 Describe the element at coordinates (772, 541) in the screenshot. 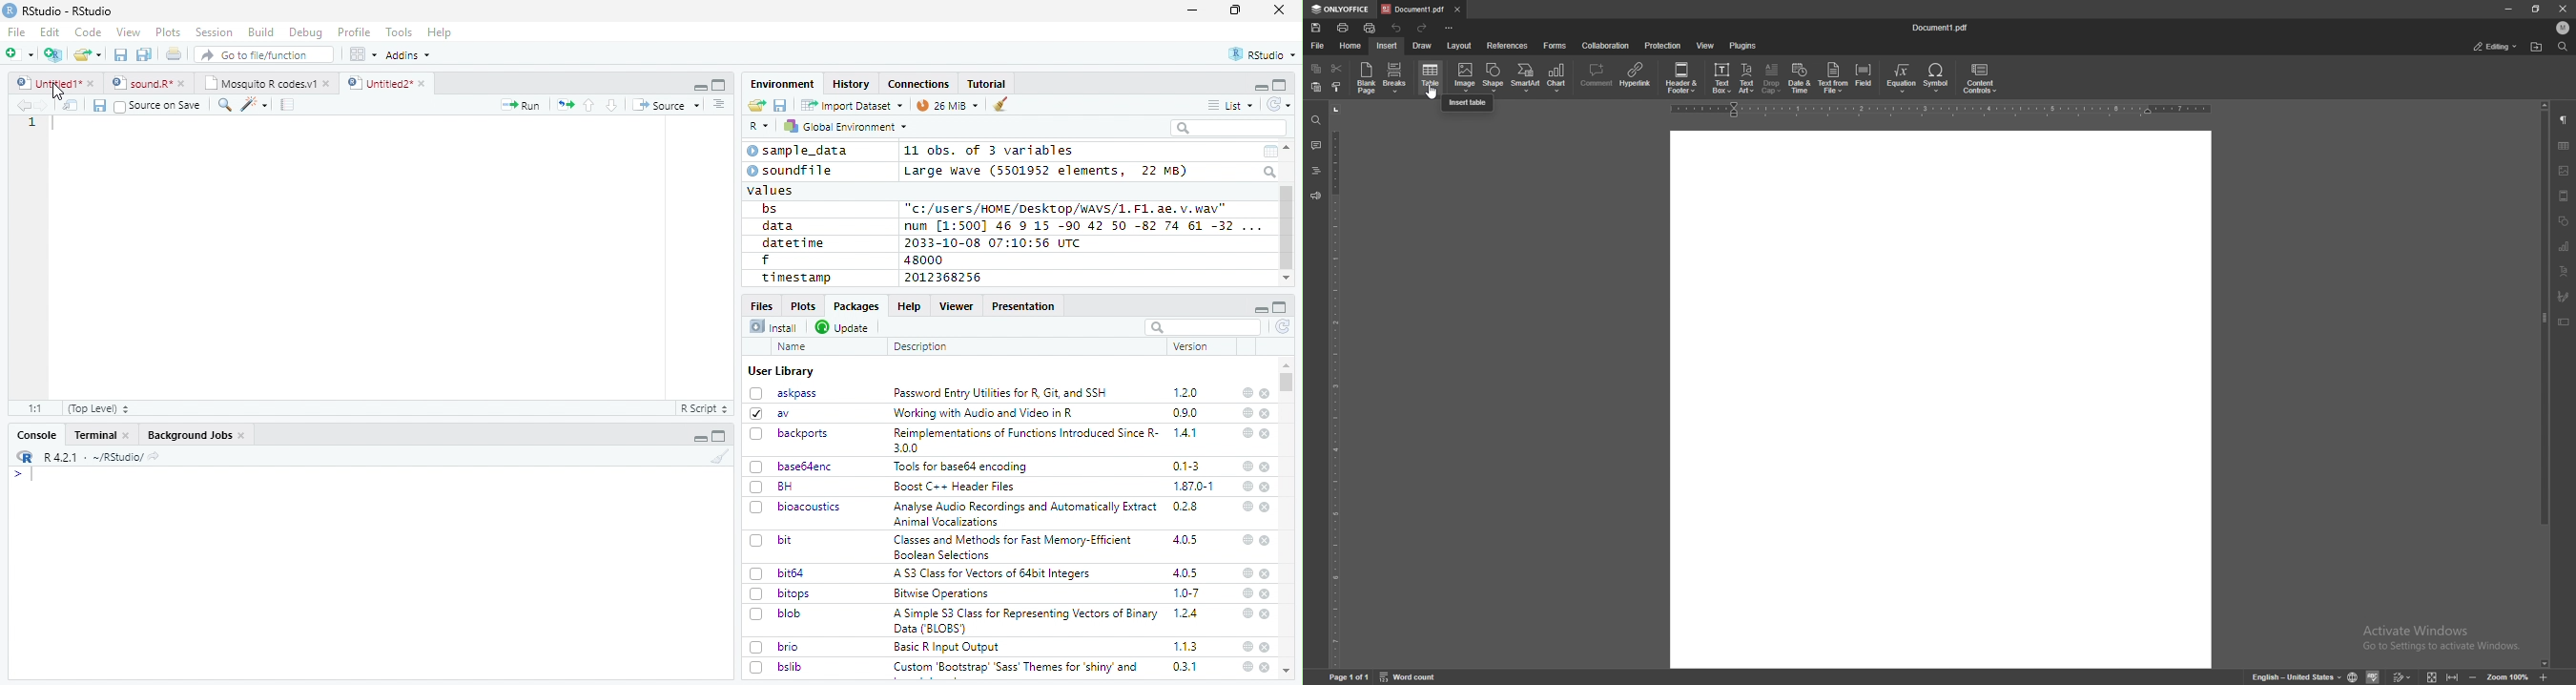

I see `bit` at that location.